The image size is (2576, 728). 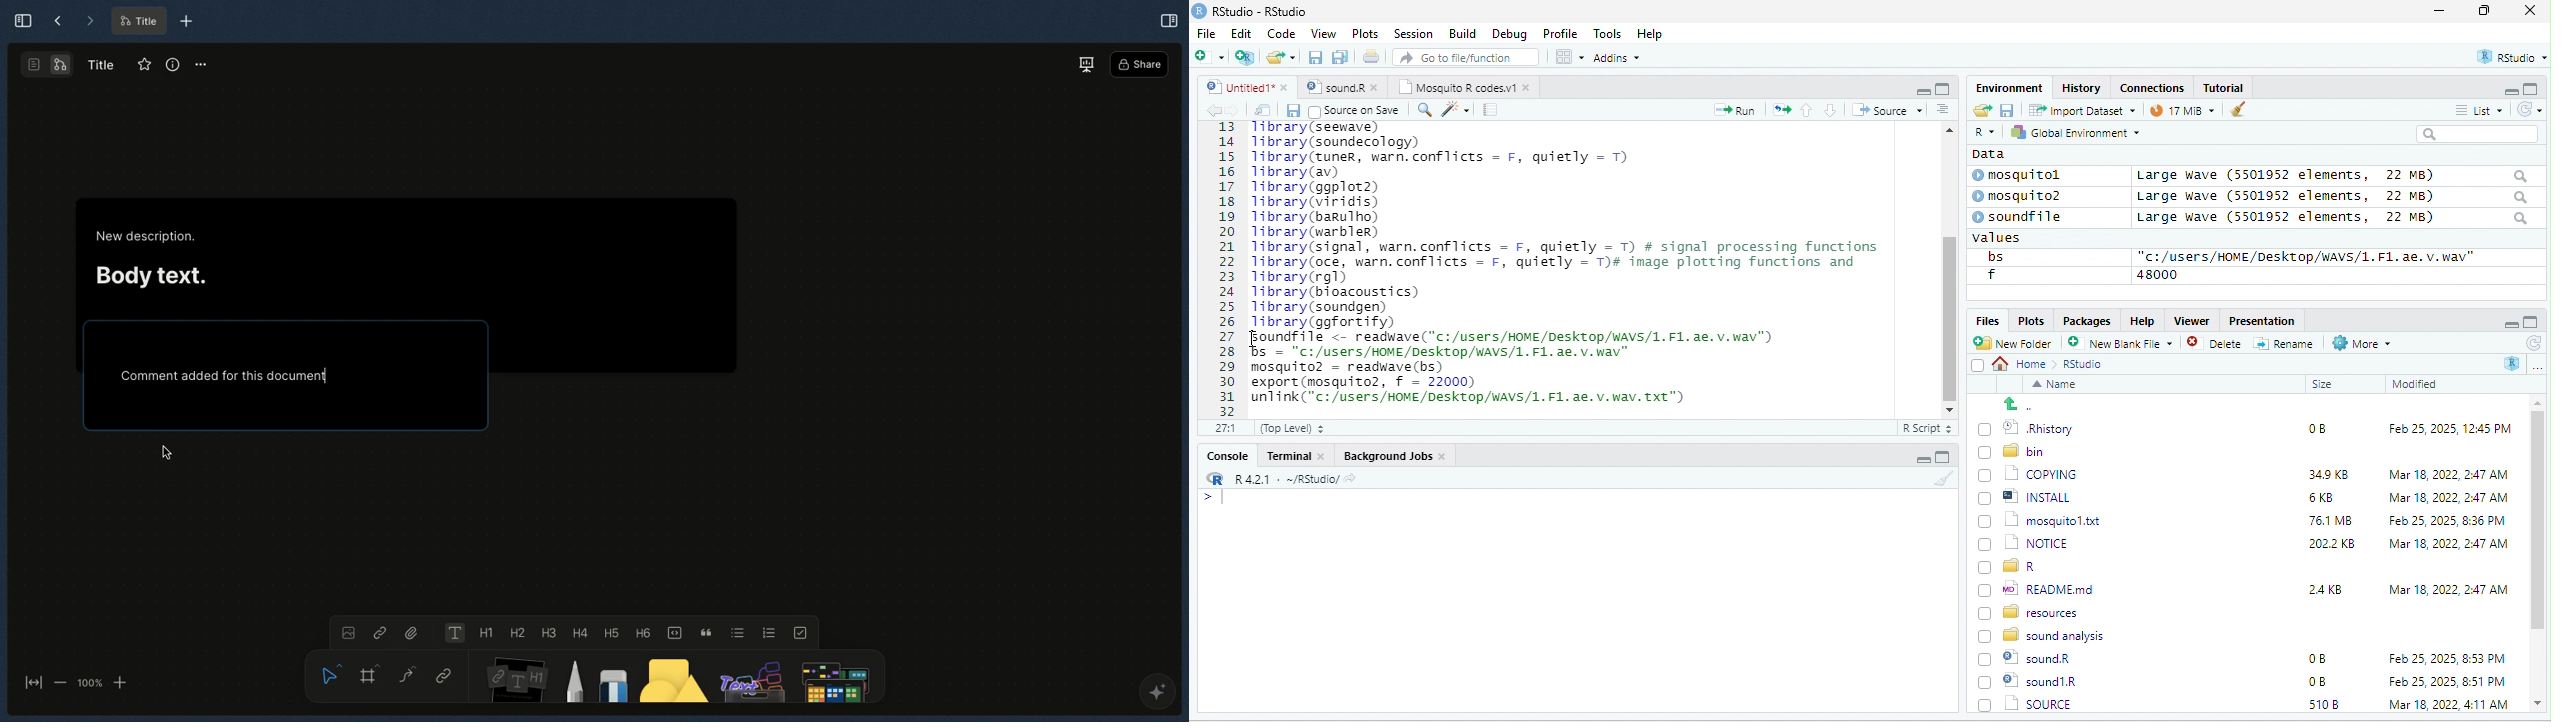 I want to click on Files, so click(x=1984, y=320).